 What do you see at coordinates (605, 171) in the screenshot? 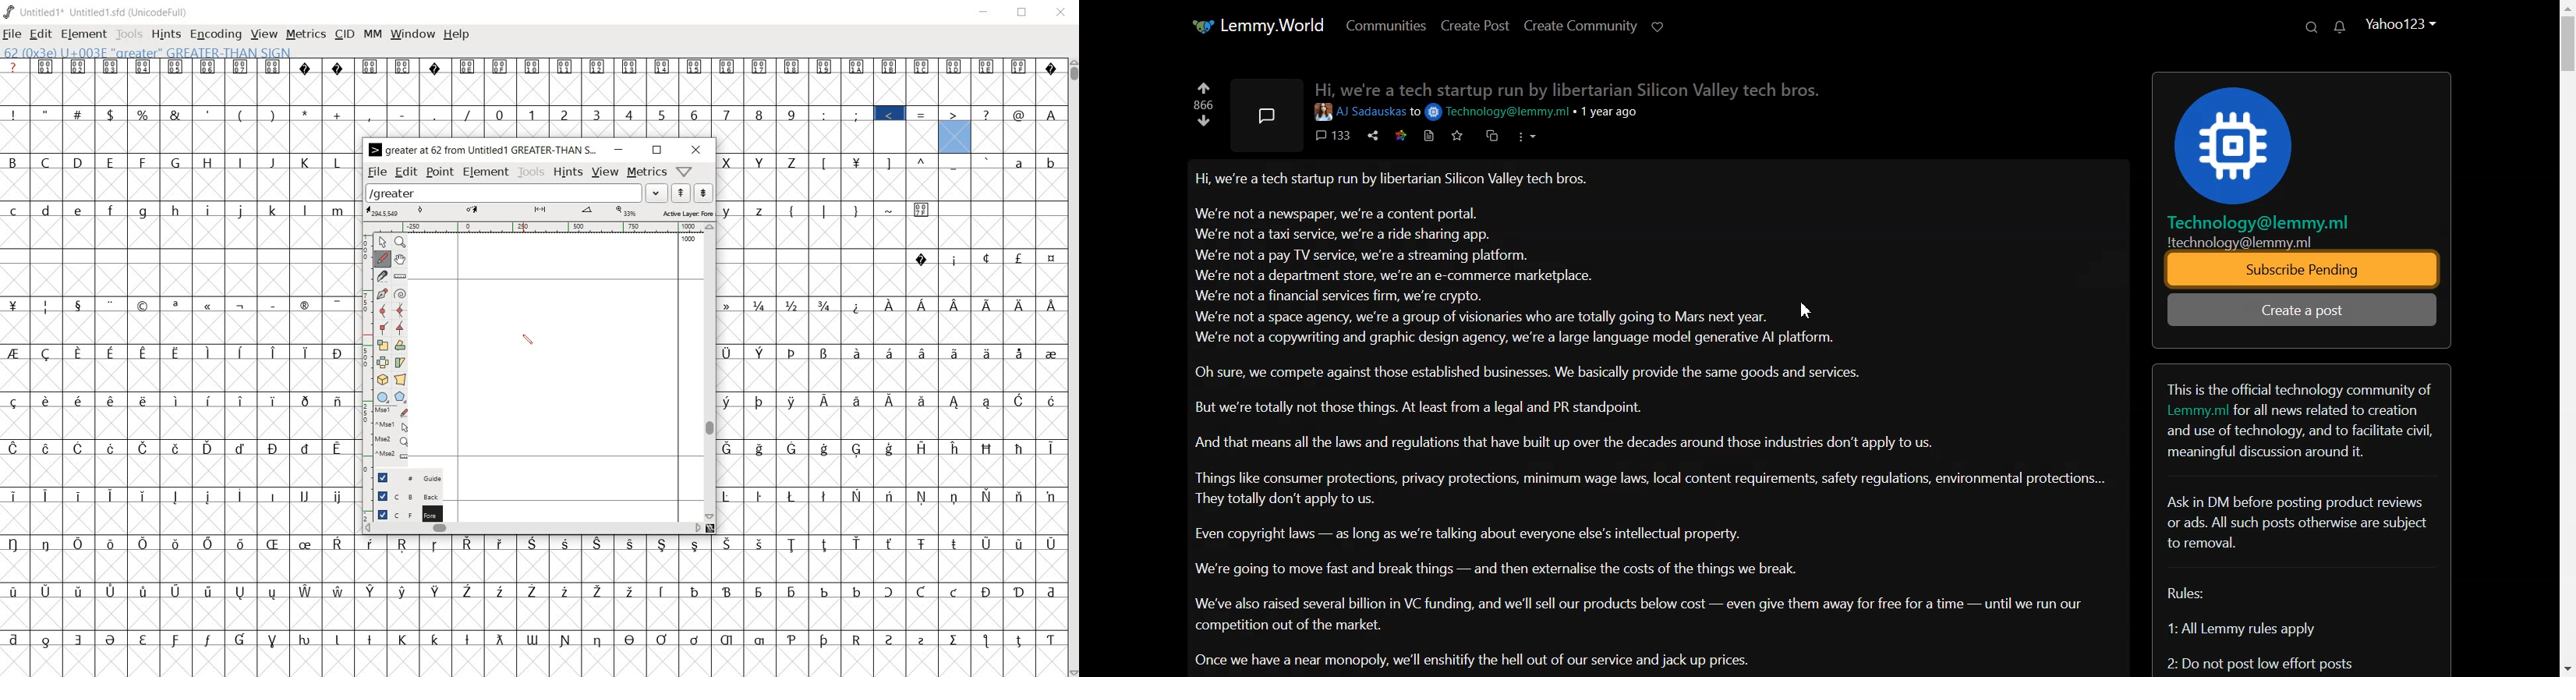
I see `view` at bounding box center [605, 171].